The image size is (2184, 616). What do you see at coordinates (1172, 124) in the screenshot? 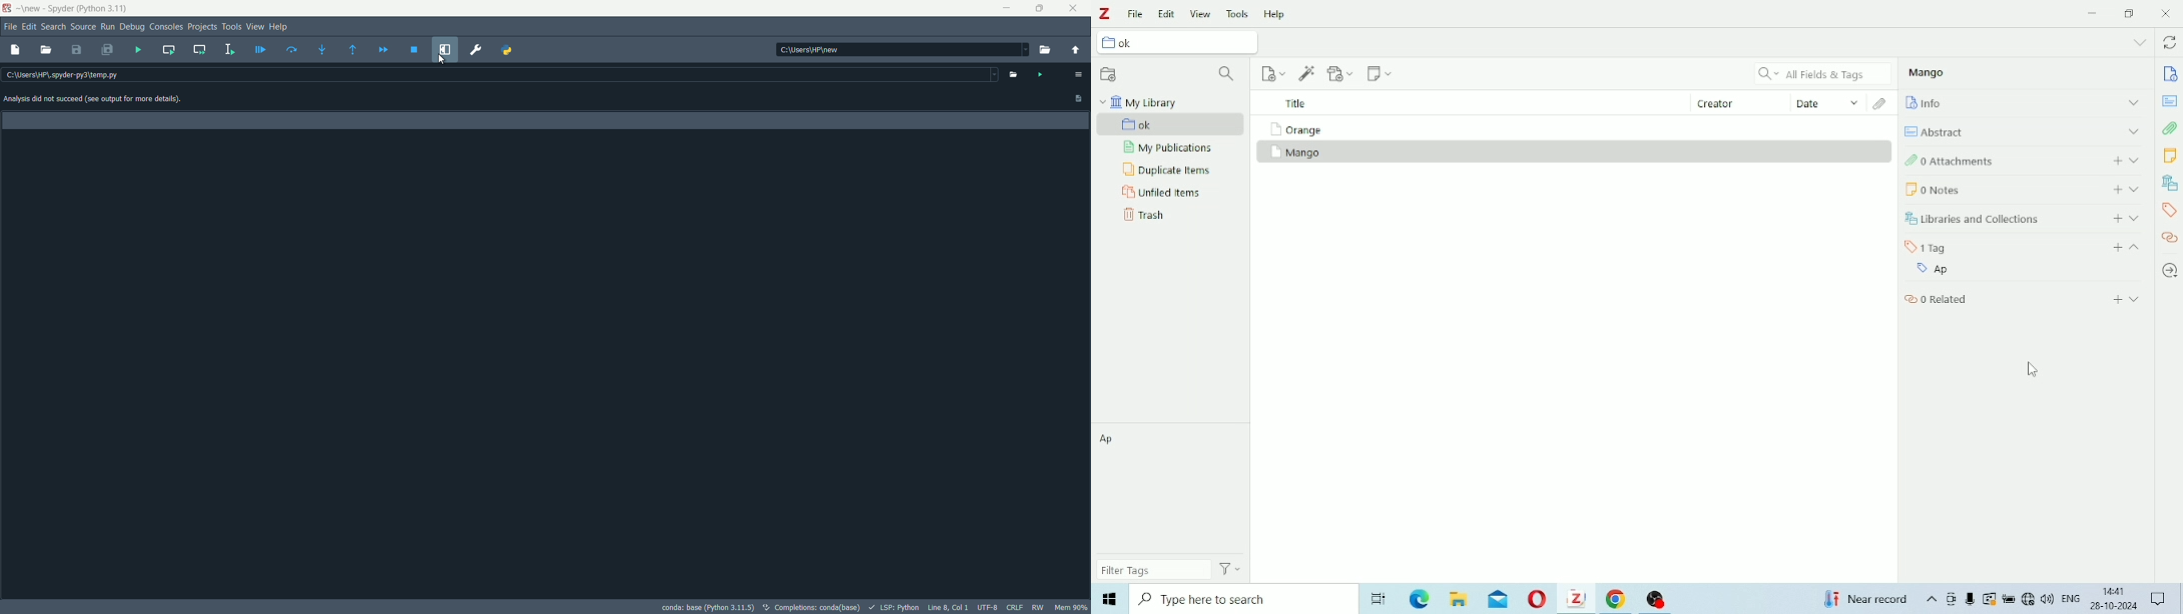
I see `ok` at bounding box center [1172, 124].